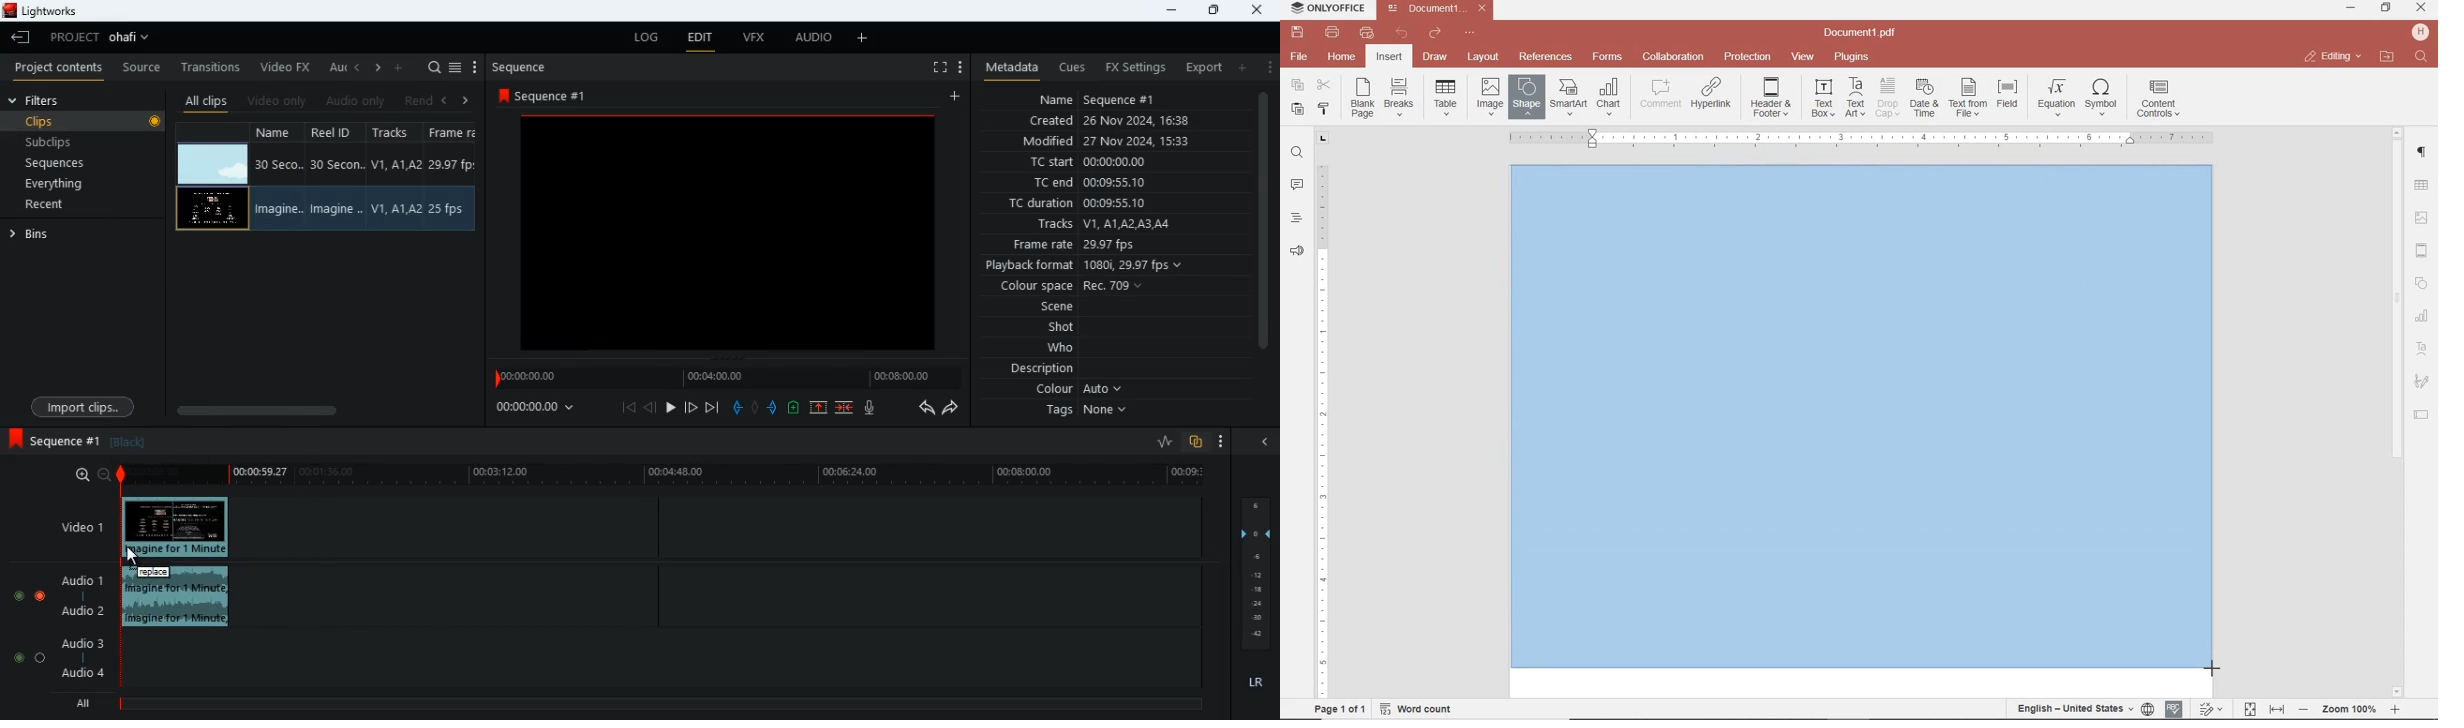 The width and height of the screenshot is (2464, 728). What do you see at coordinates (1399, 98) in the screenshot?
I see `INSERT PAGE OR SECTION BREAK` at bounding box center [1399, 98].